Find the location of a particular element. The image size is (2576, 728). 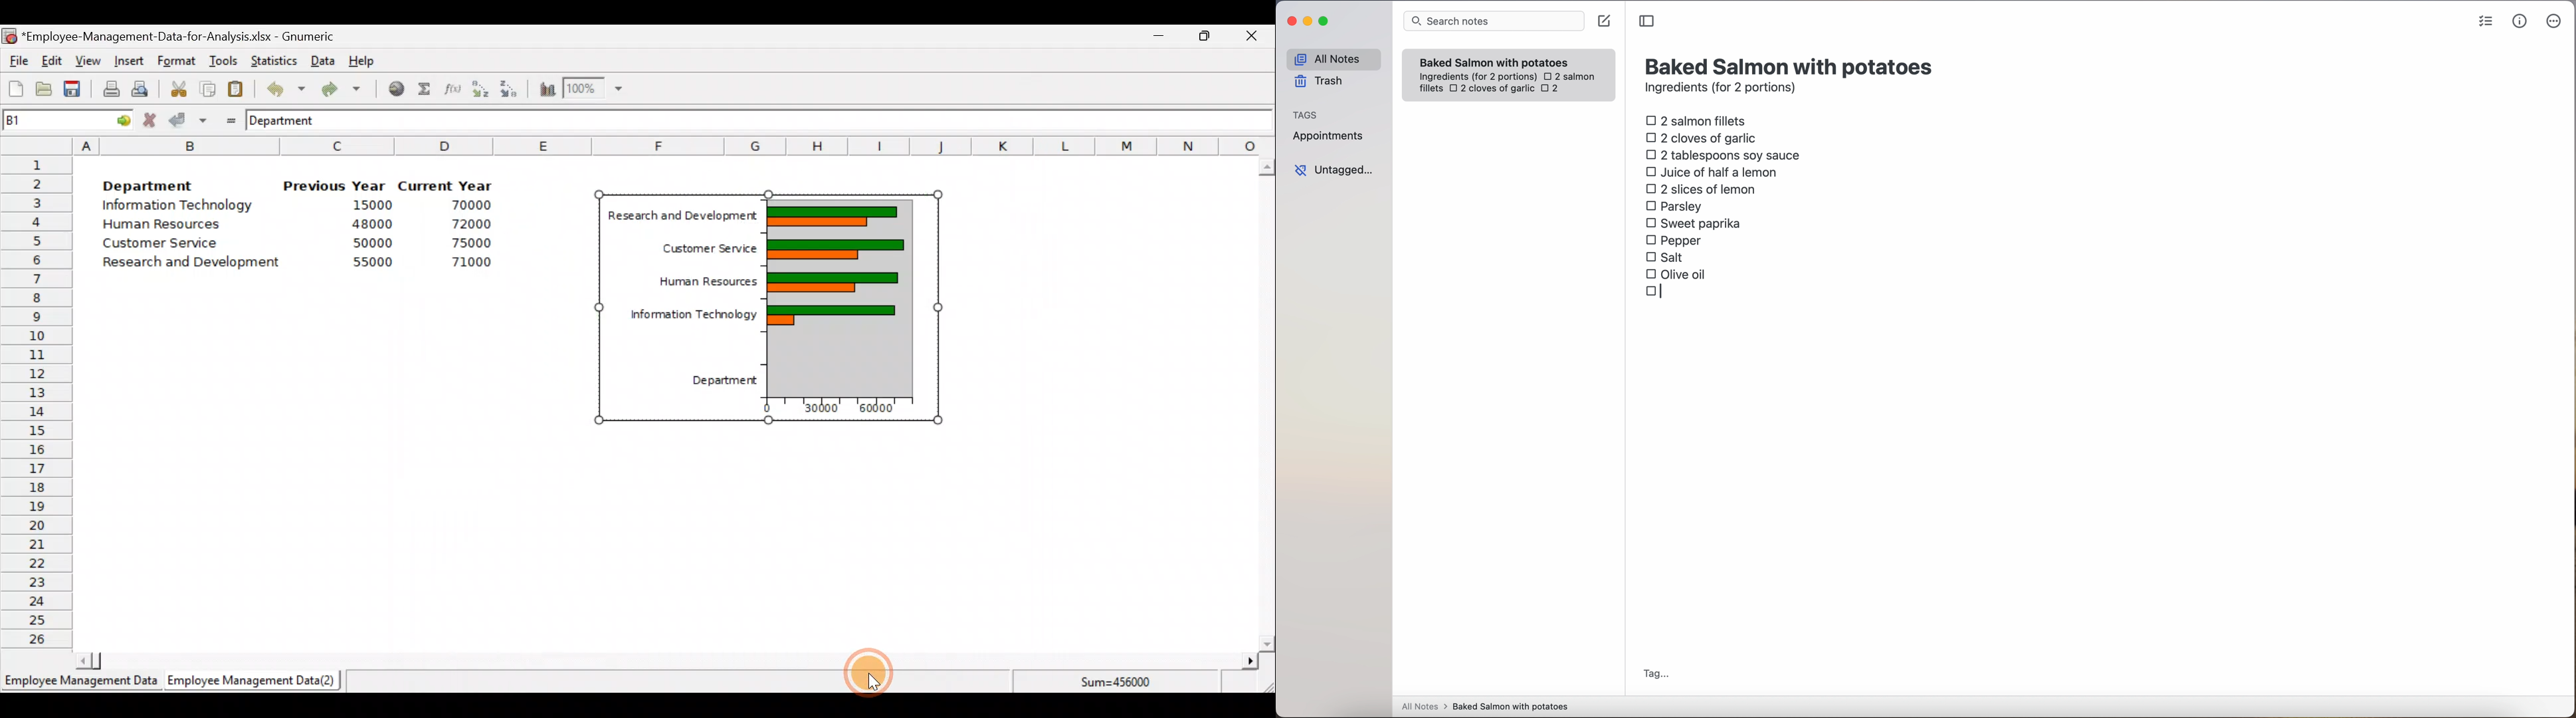

sweet paprika is located at coordinates (1695, 223).